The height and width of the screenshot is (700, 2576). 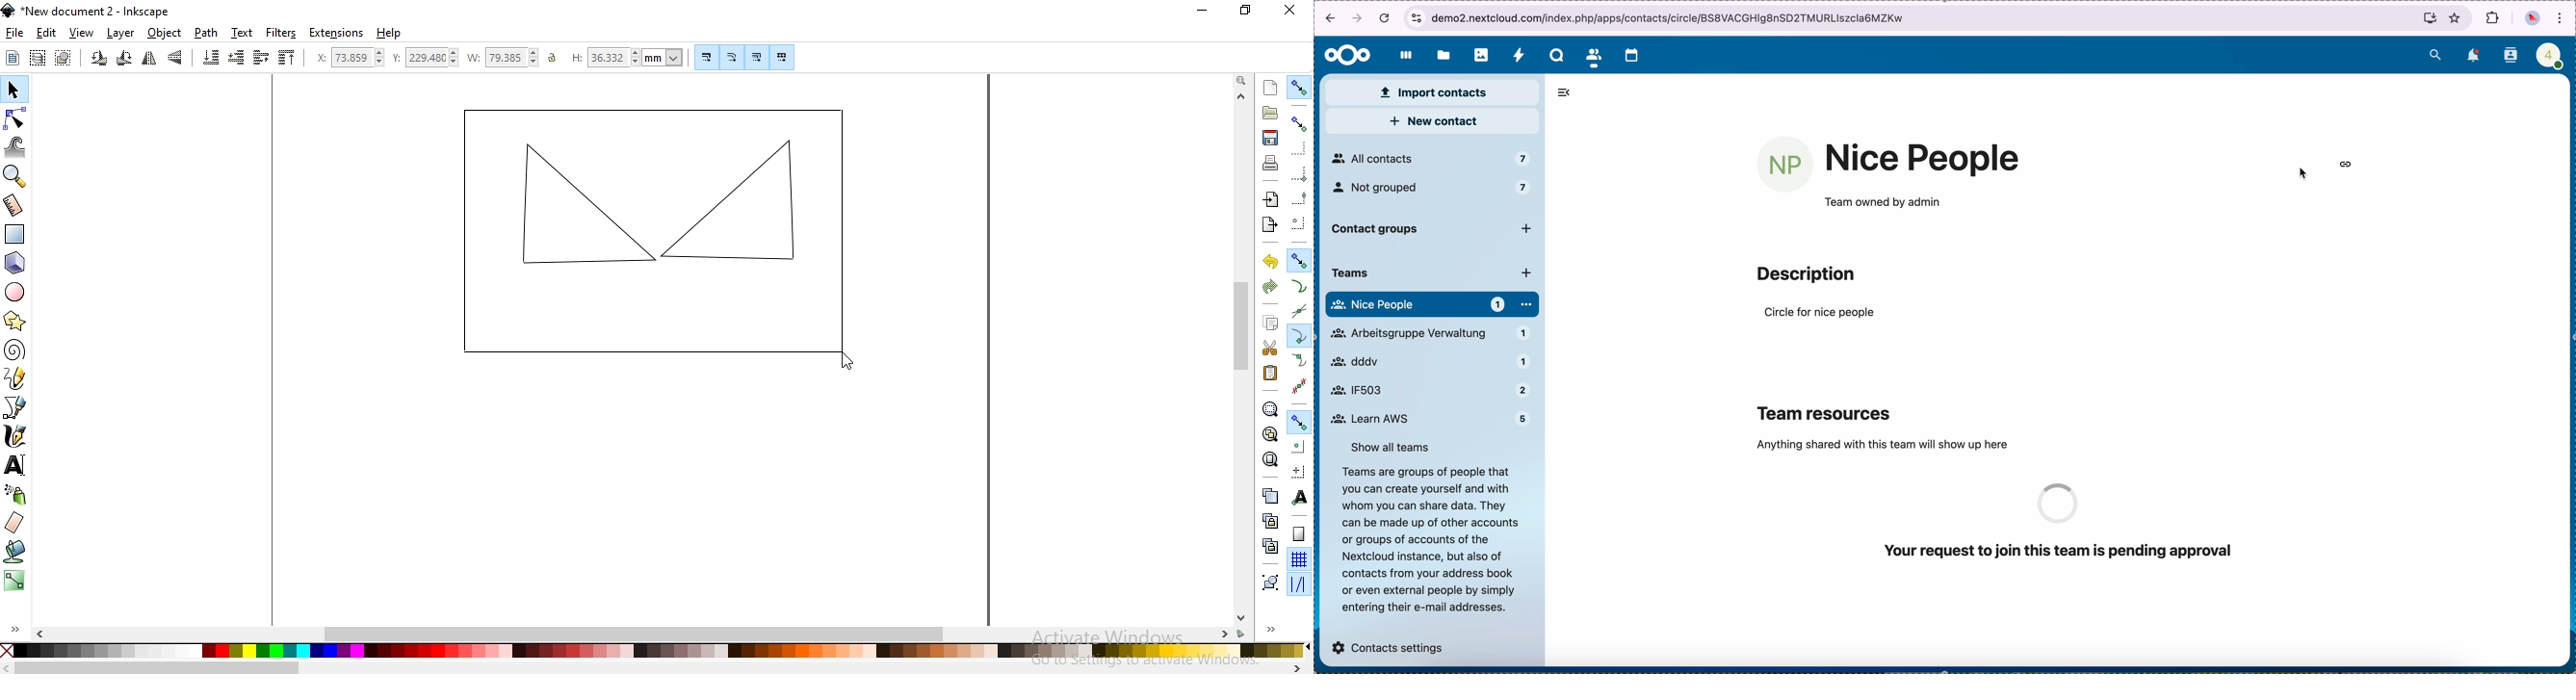 I want to click on expand/hide sidebar, so click(x=14, y=635).